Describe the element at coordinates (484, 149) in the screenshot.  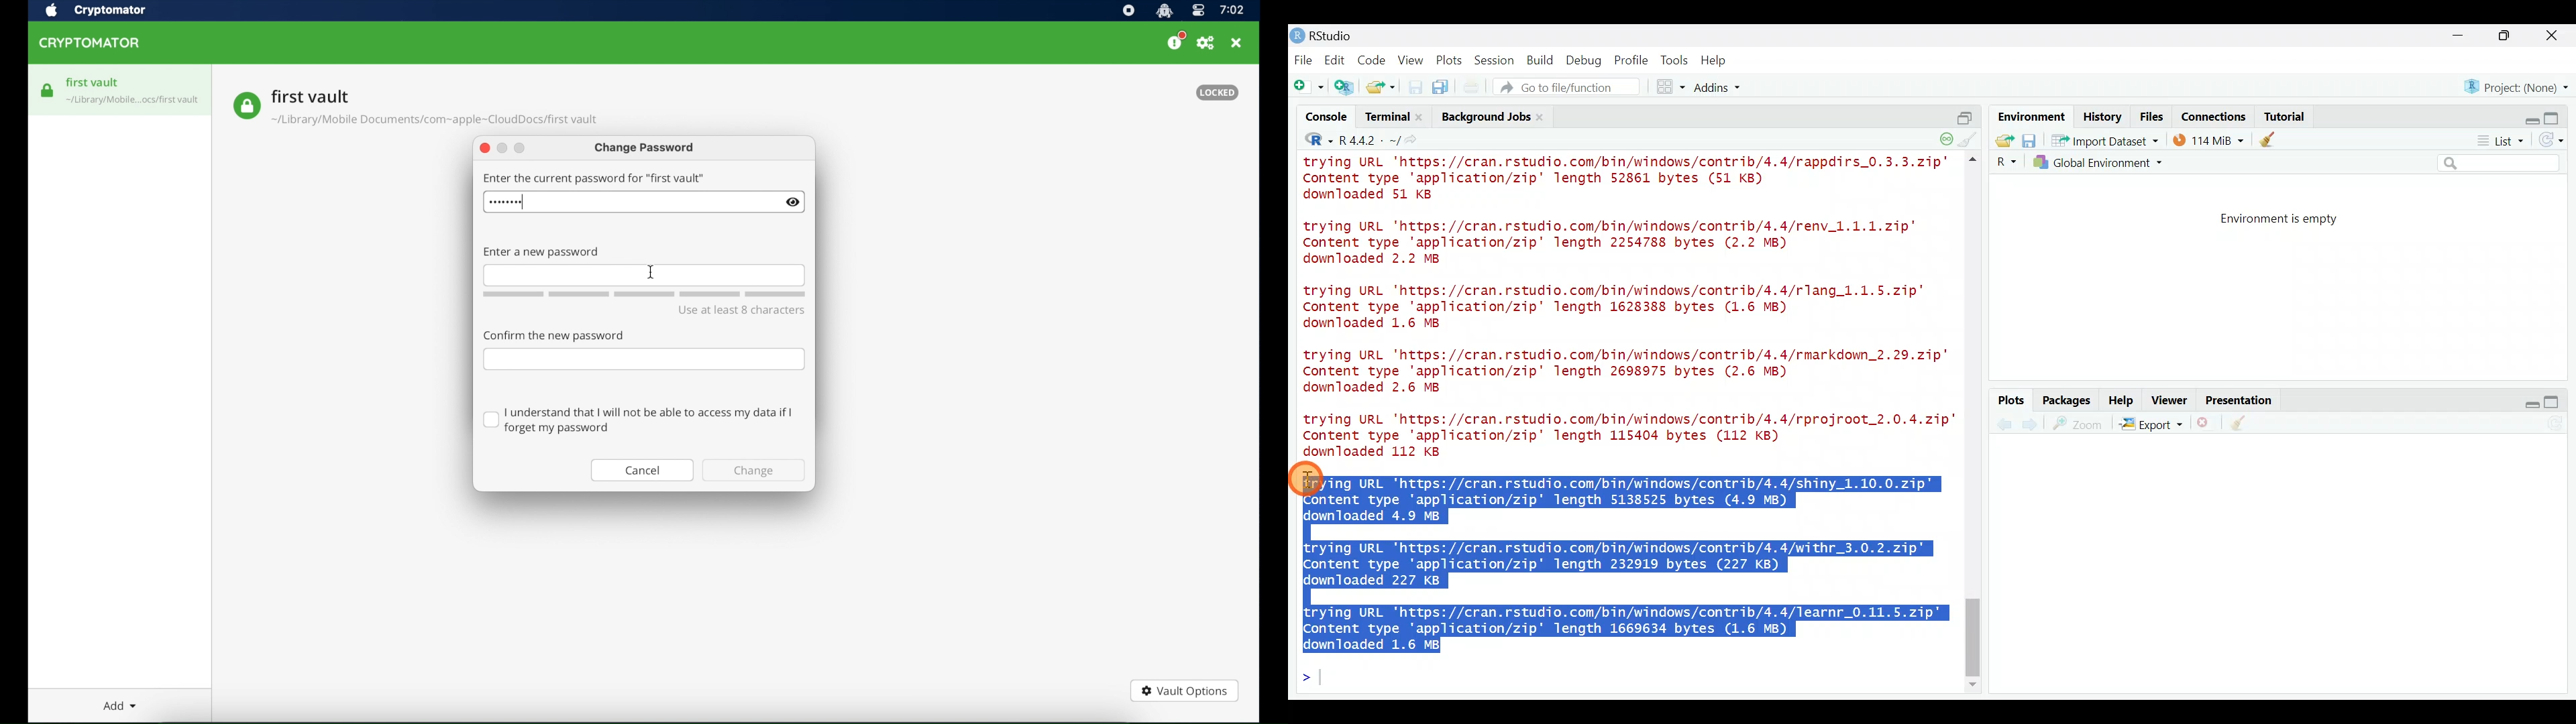
I see `close` at that location.